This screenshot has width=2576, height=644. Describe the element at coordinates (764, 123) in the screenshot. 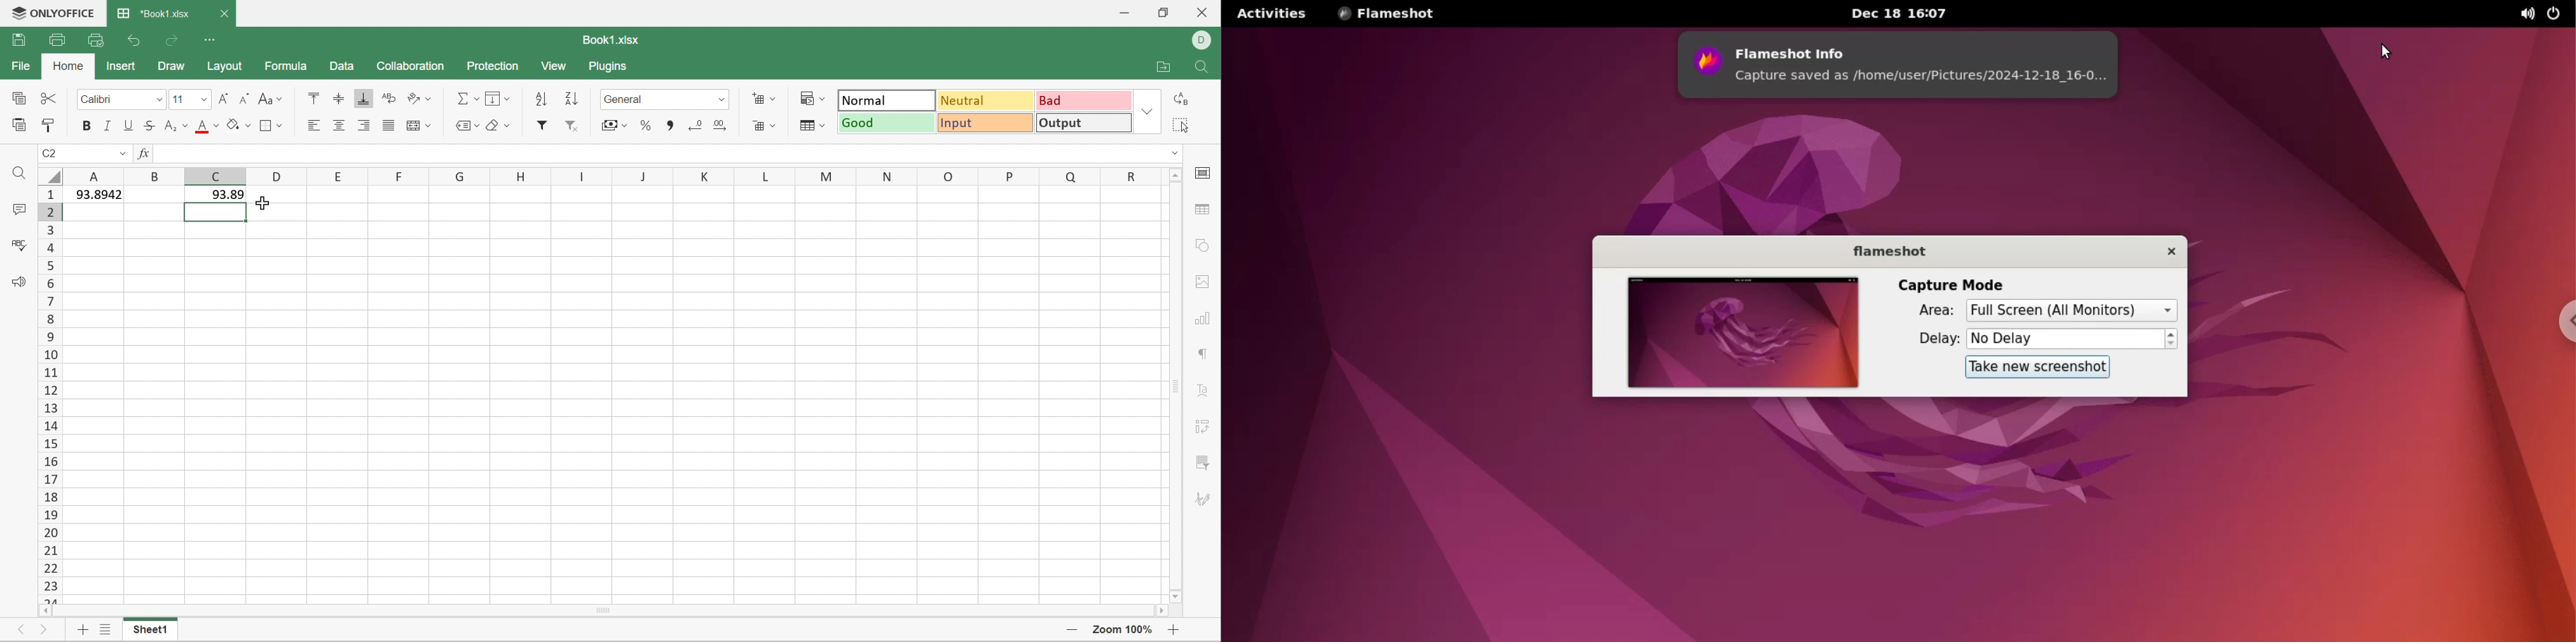

I see `Delete cells` at that location.